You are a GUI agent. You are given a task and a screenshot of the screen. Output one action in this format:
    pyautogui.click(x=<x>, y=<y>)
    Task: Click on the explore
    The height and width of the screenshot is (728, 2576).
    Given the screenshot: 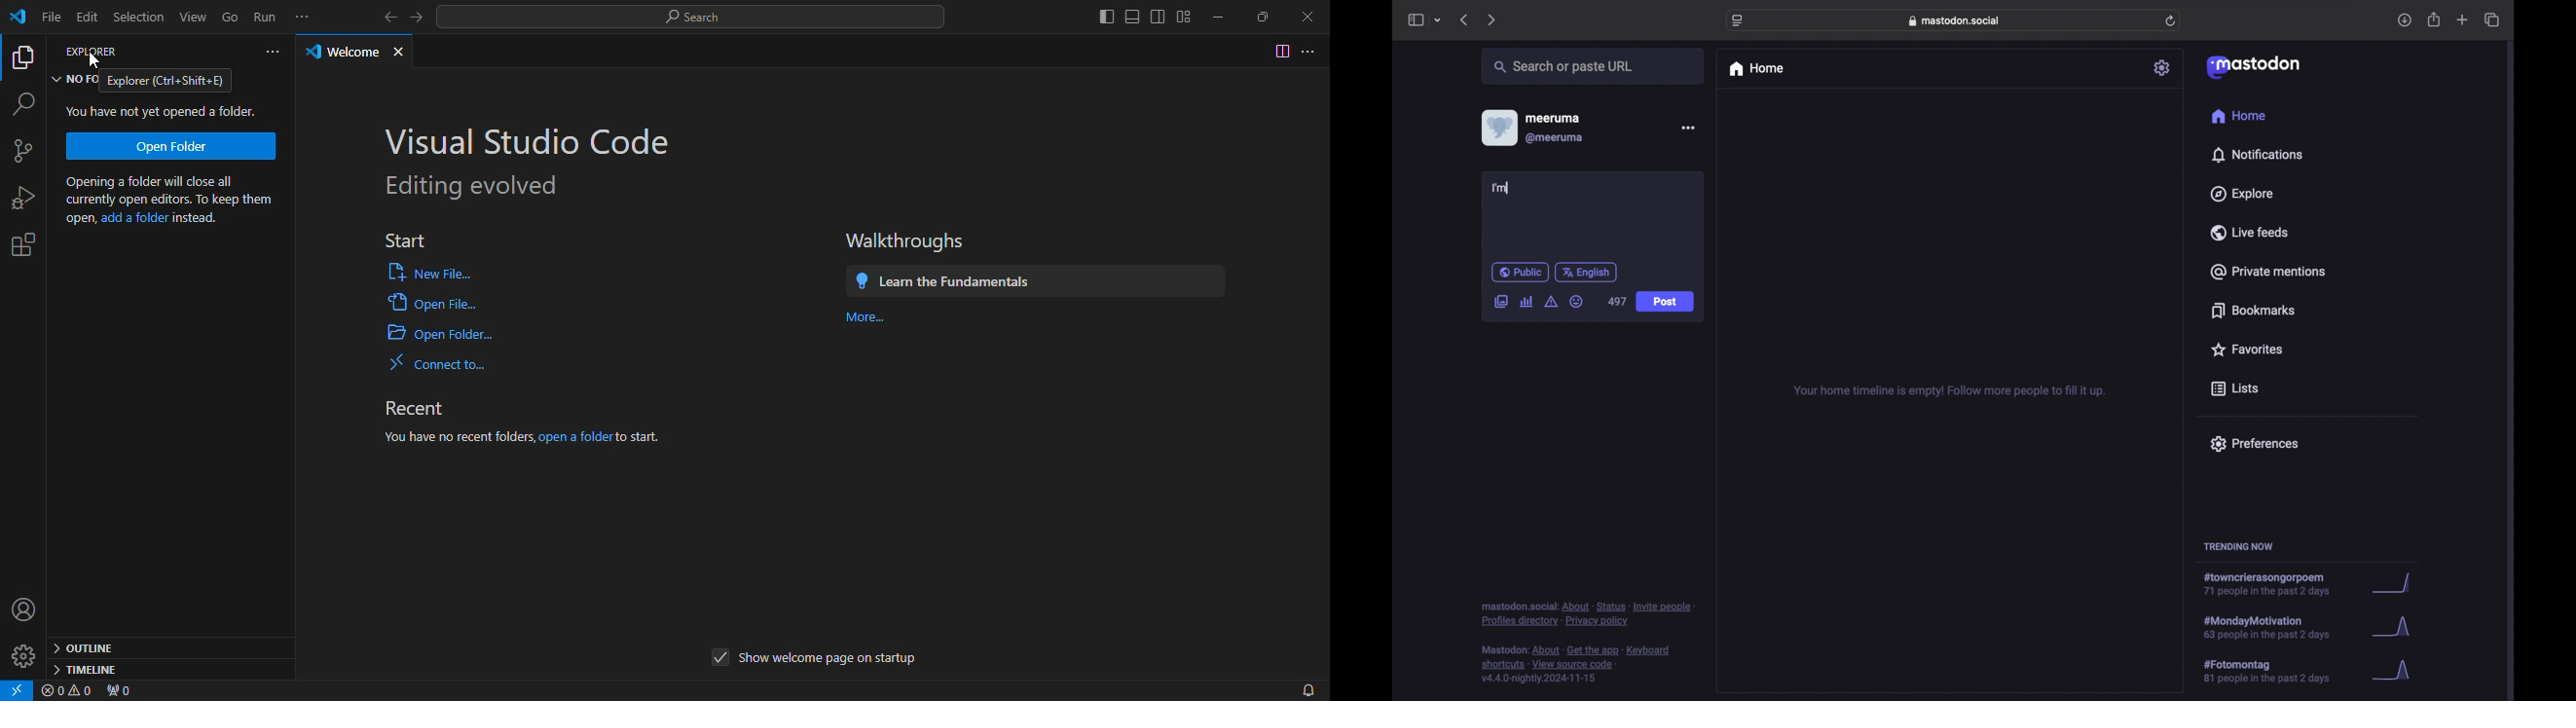 What is the action you would take?
    pyautogui.click(x=2242, y=194)
    